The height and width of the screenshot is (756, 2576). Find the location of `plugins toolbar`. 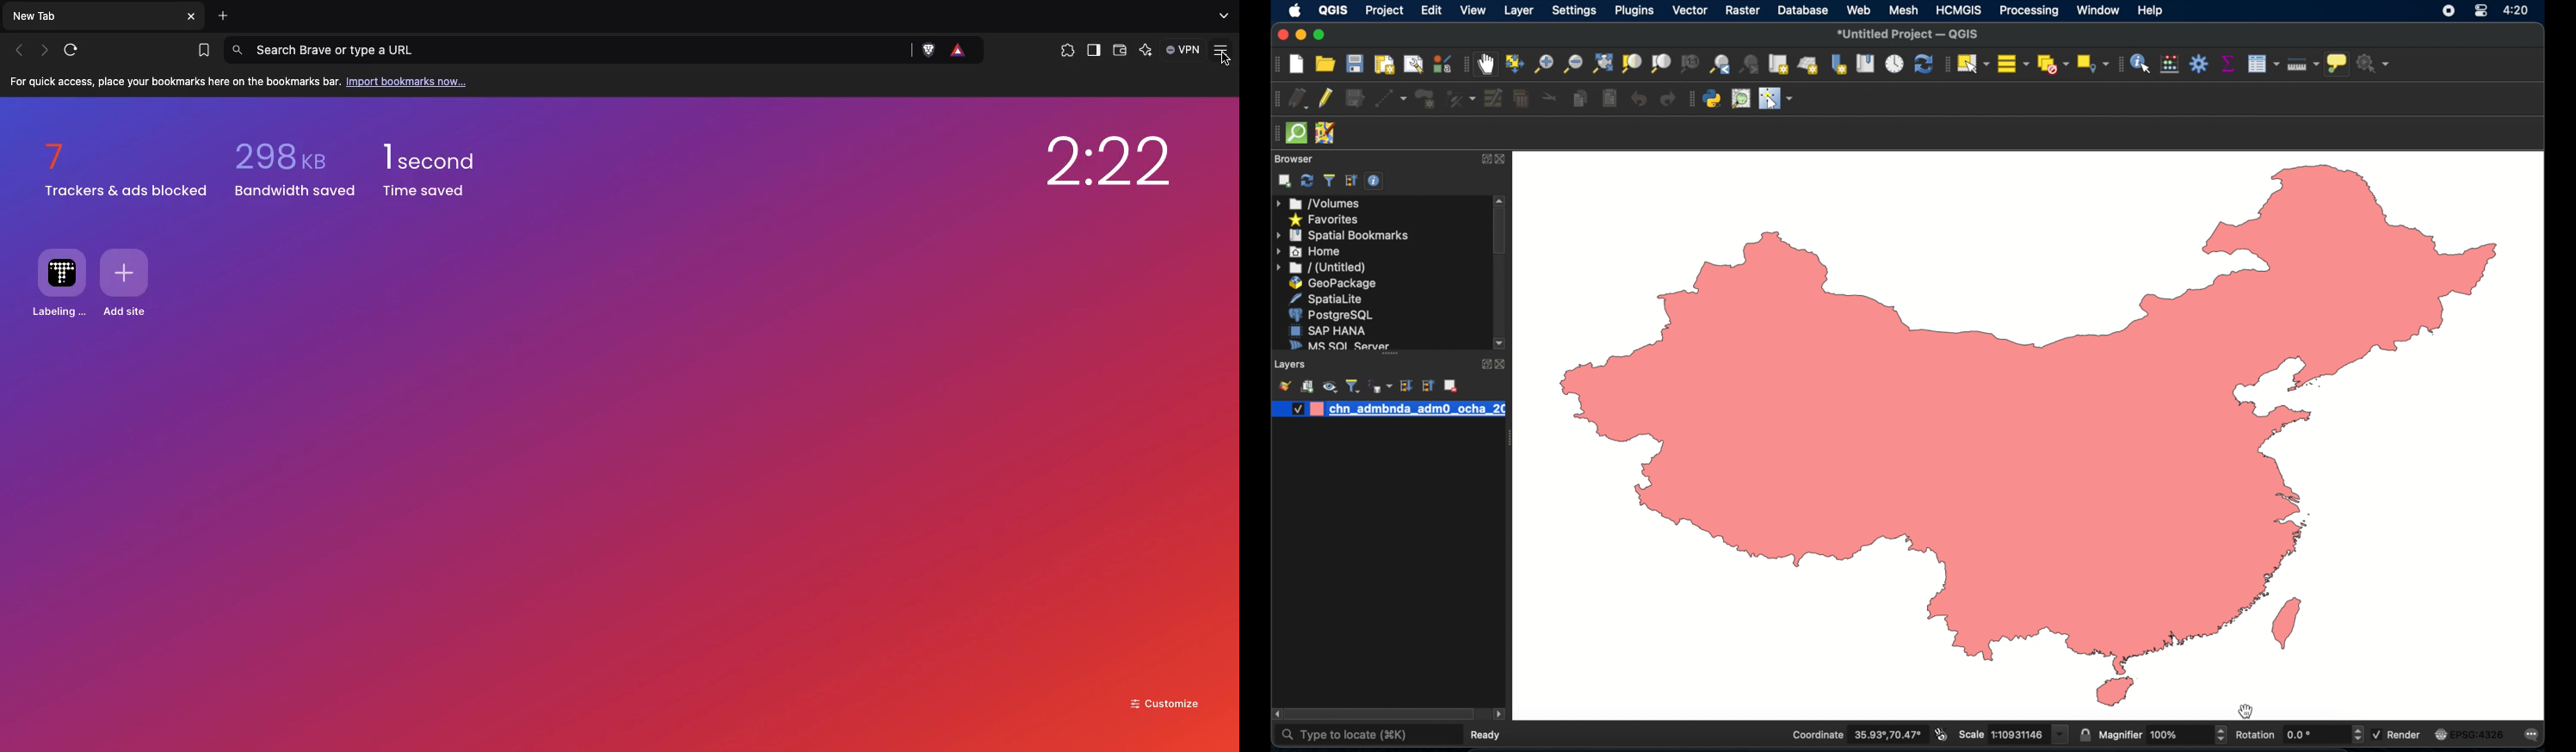

plugins toolbar is located at coordinates (1690, 97).